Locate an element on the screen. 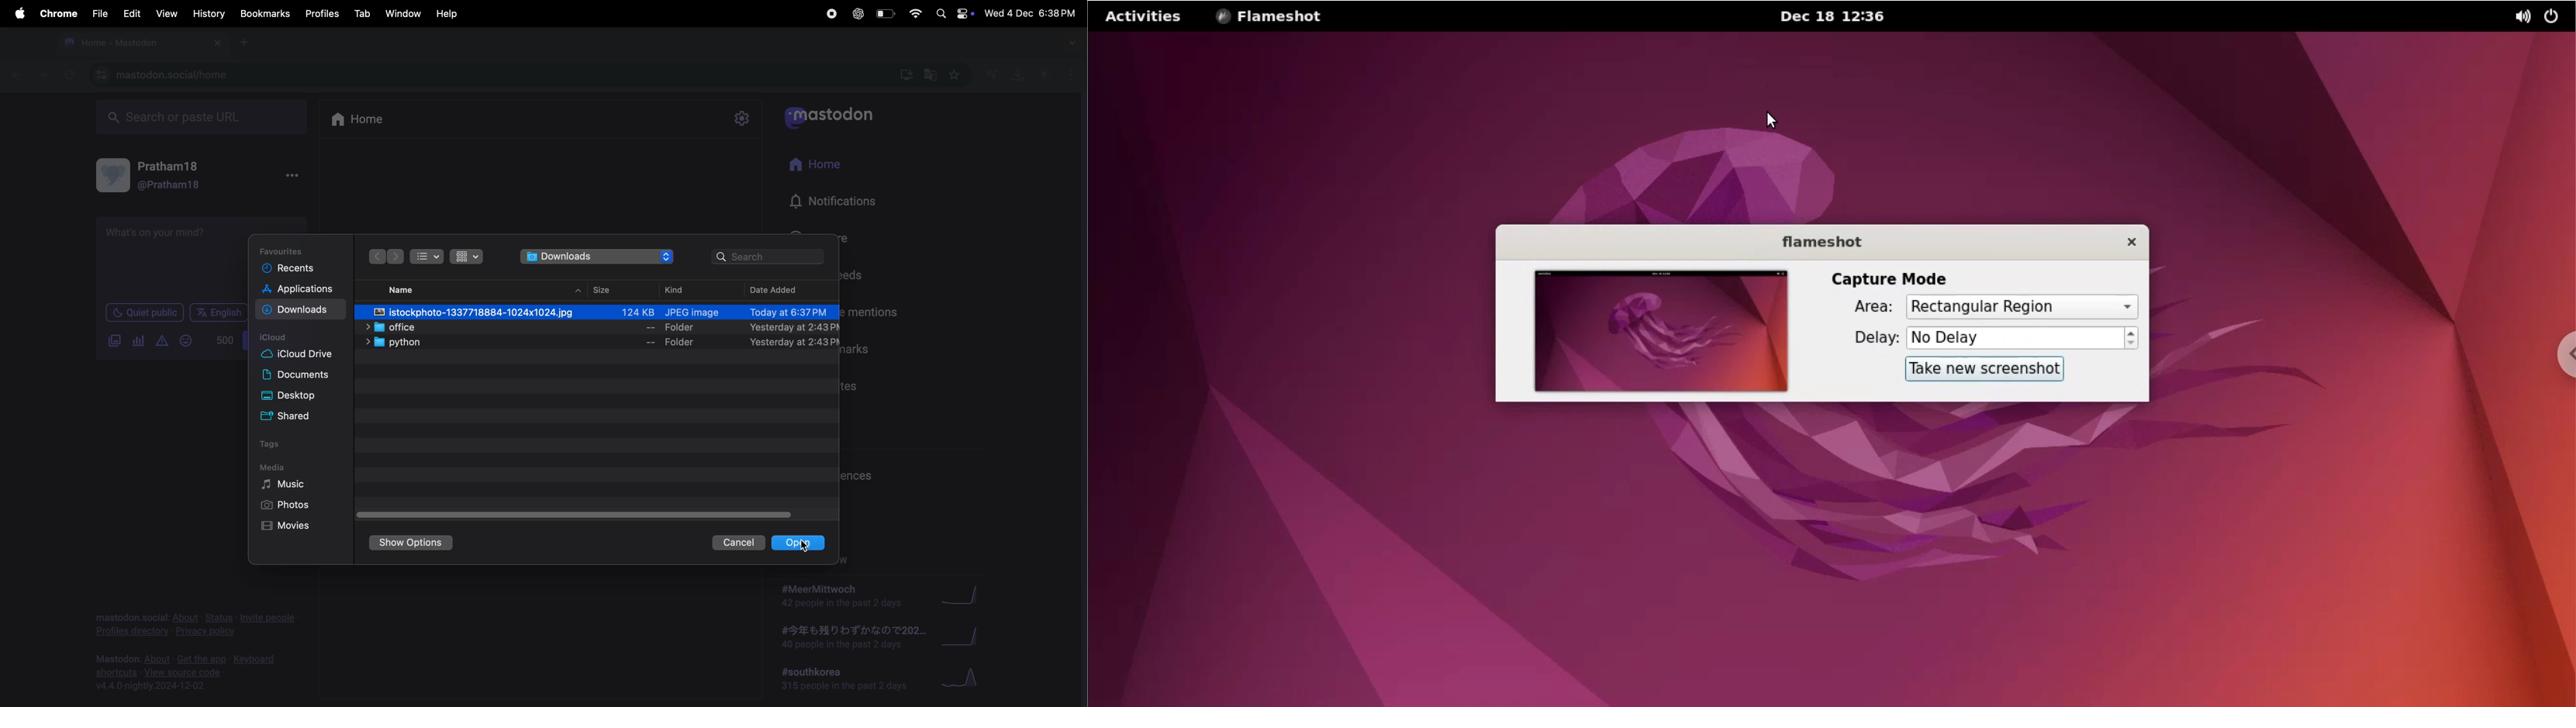 The image size is (2576, 728). English is located at coordinates (218, 312).